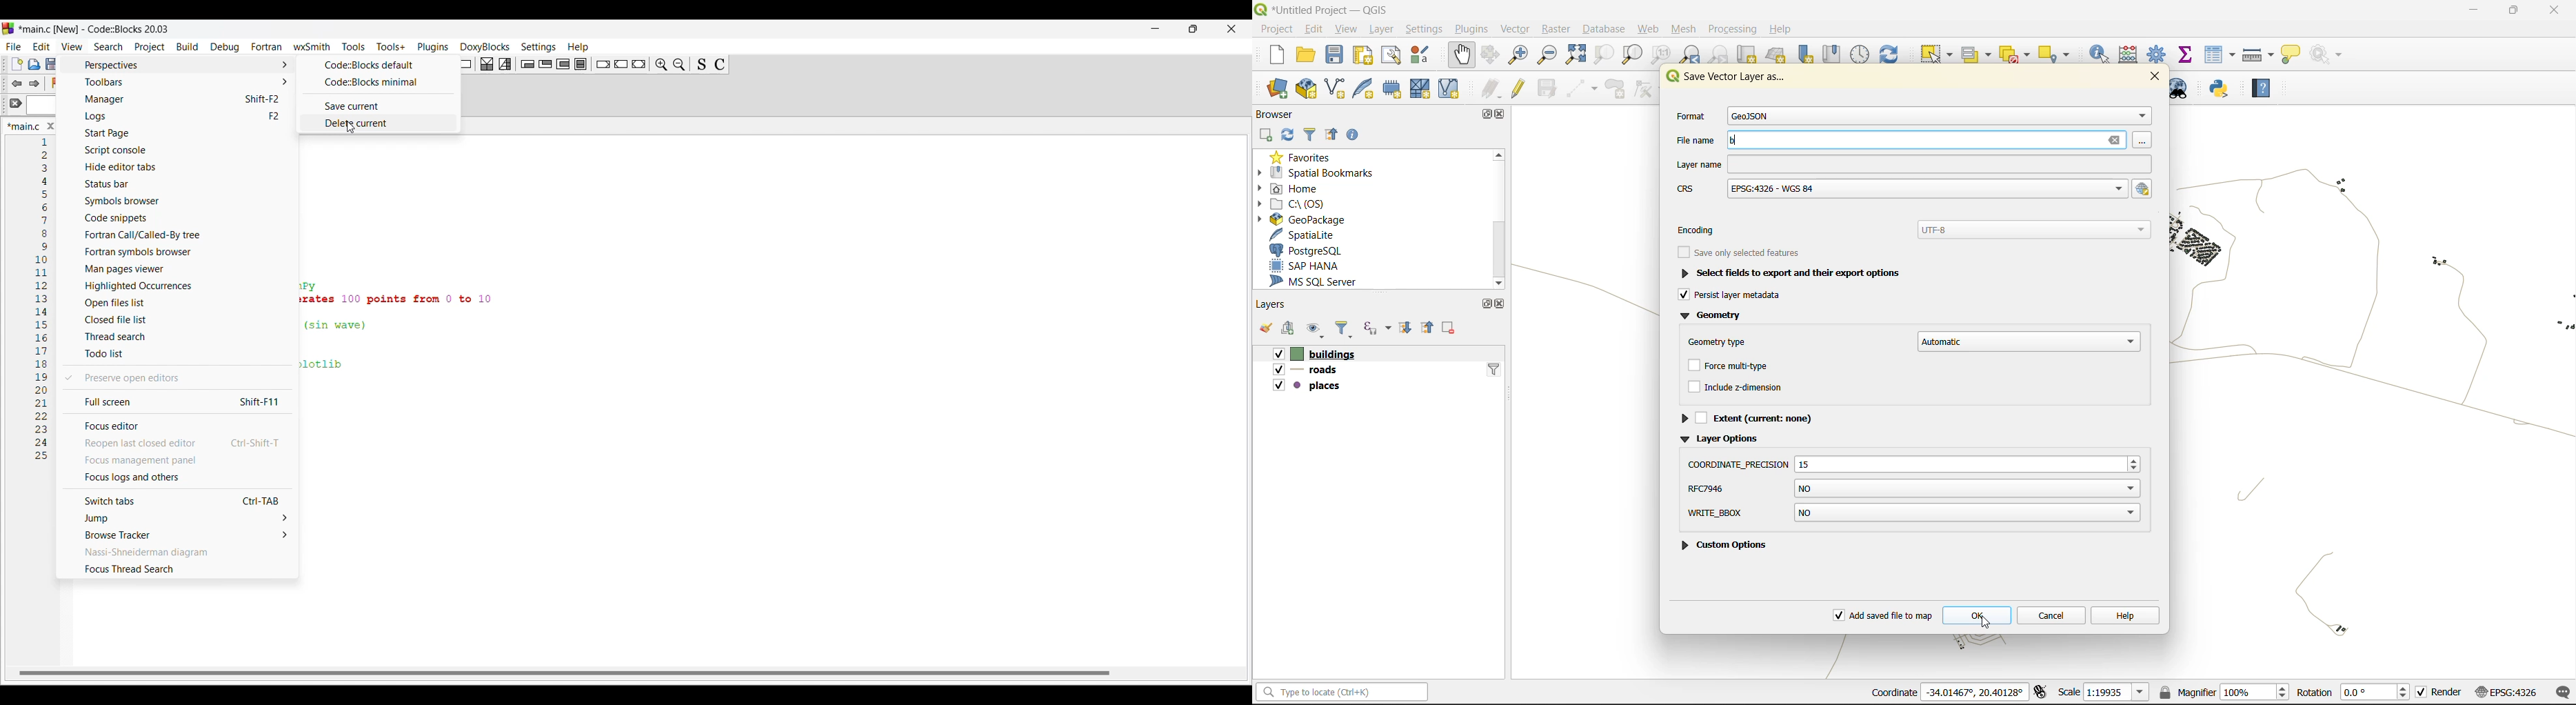 Image resolution: width=2576 pixels, height=728 pixels. Describe the element at coordinates (1755, 417) in the screenshot. I see `extent` at that location.